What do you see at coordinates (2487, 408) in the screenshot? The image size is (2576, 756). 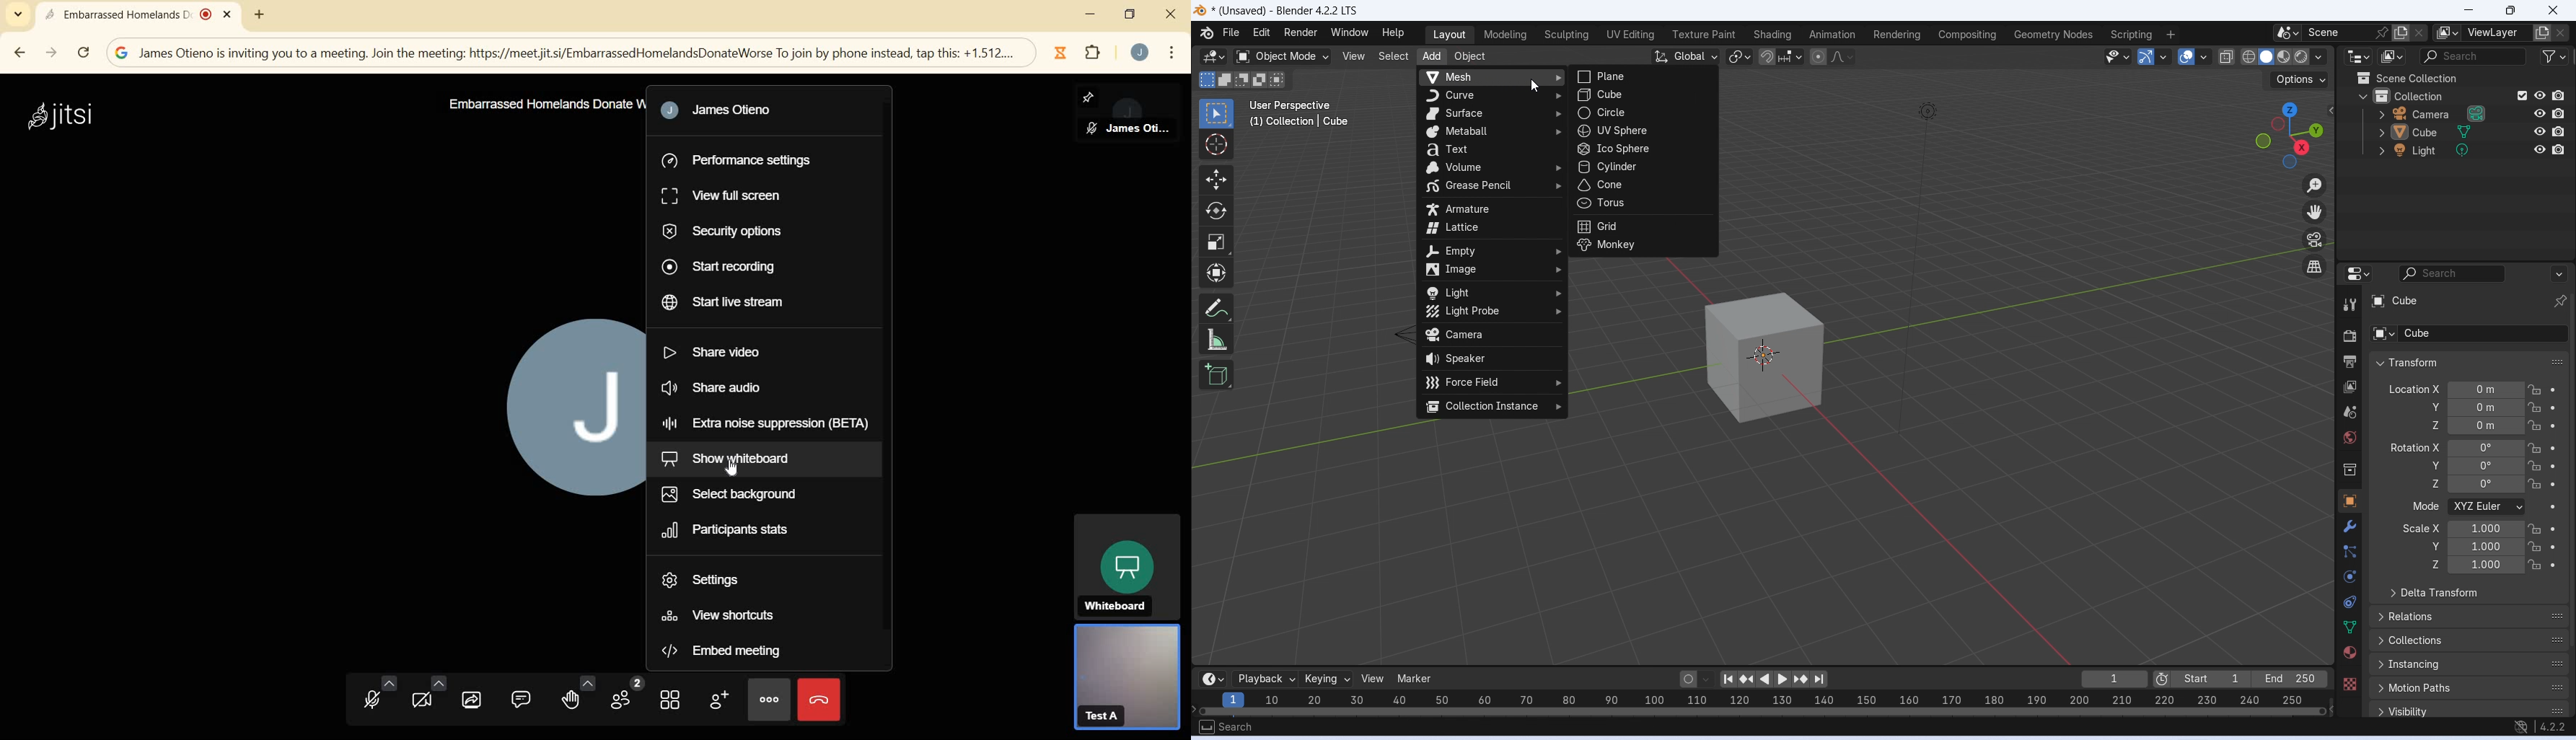 I see `location` at bounding box center [2487, 408].